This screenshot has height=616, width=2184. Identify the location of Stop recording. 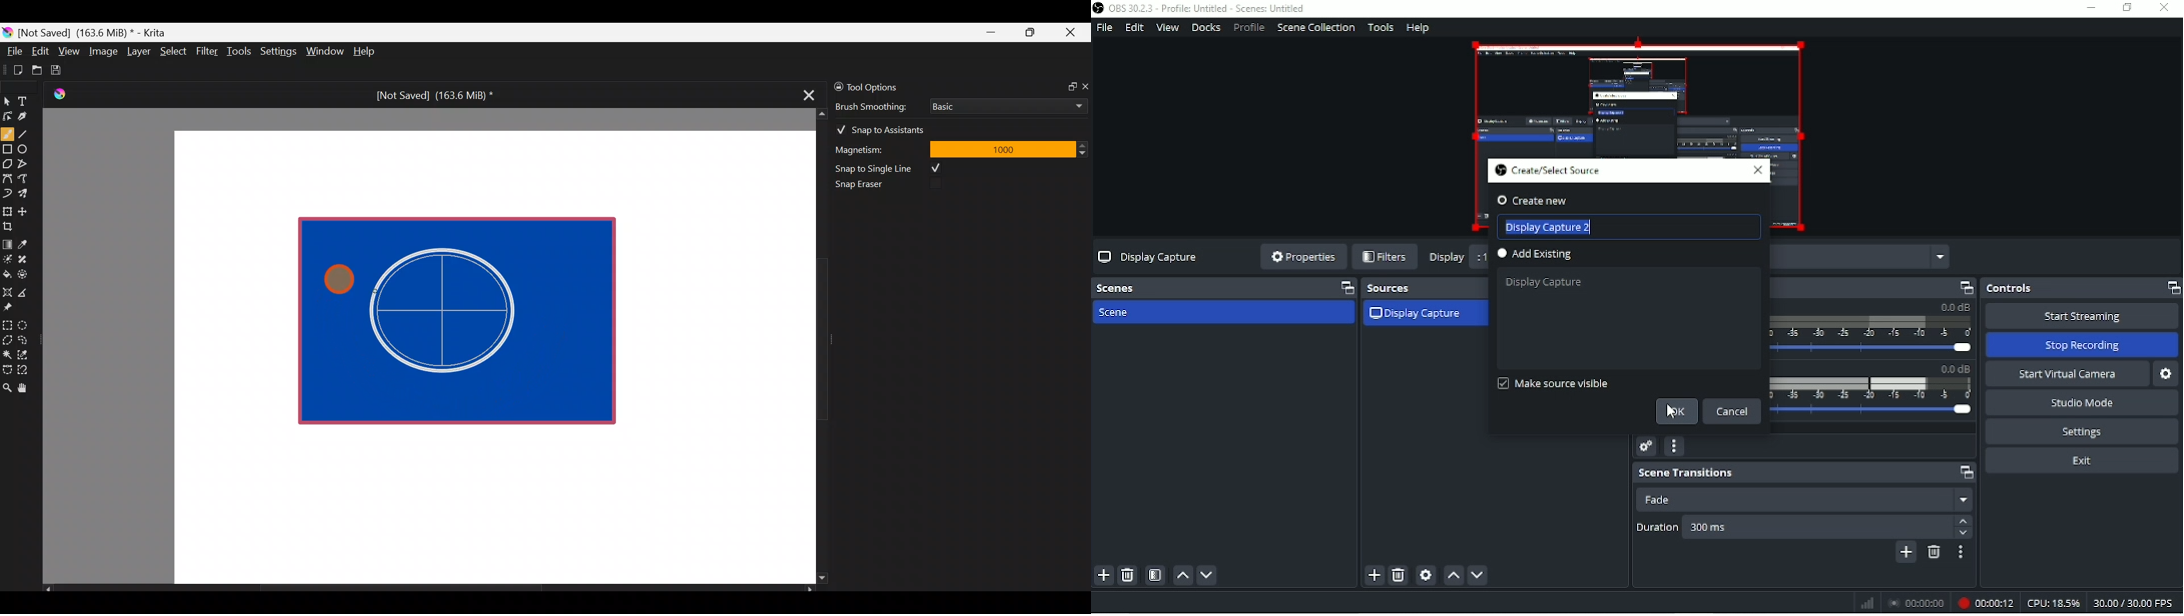
(1917, 602).